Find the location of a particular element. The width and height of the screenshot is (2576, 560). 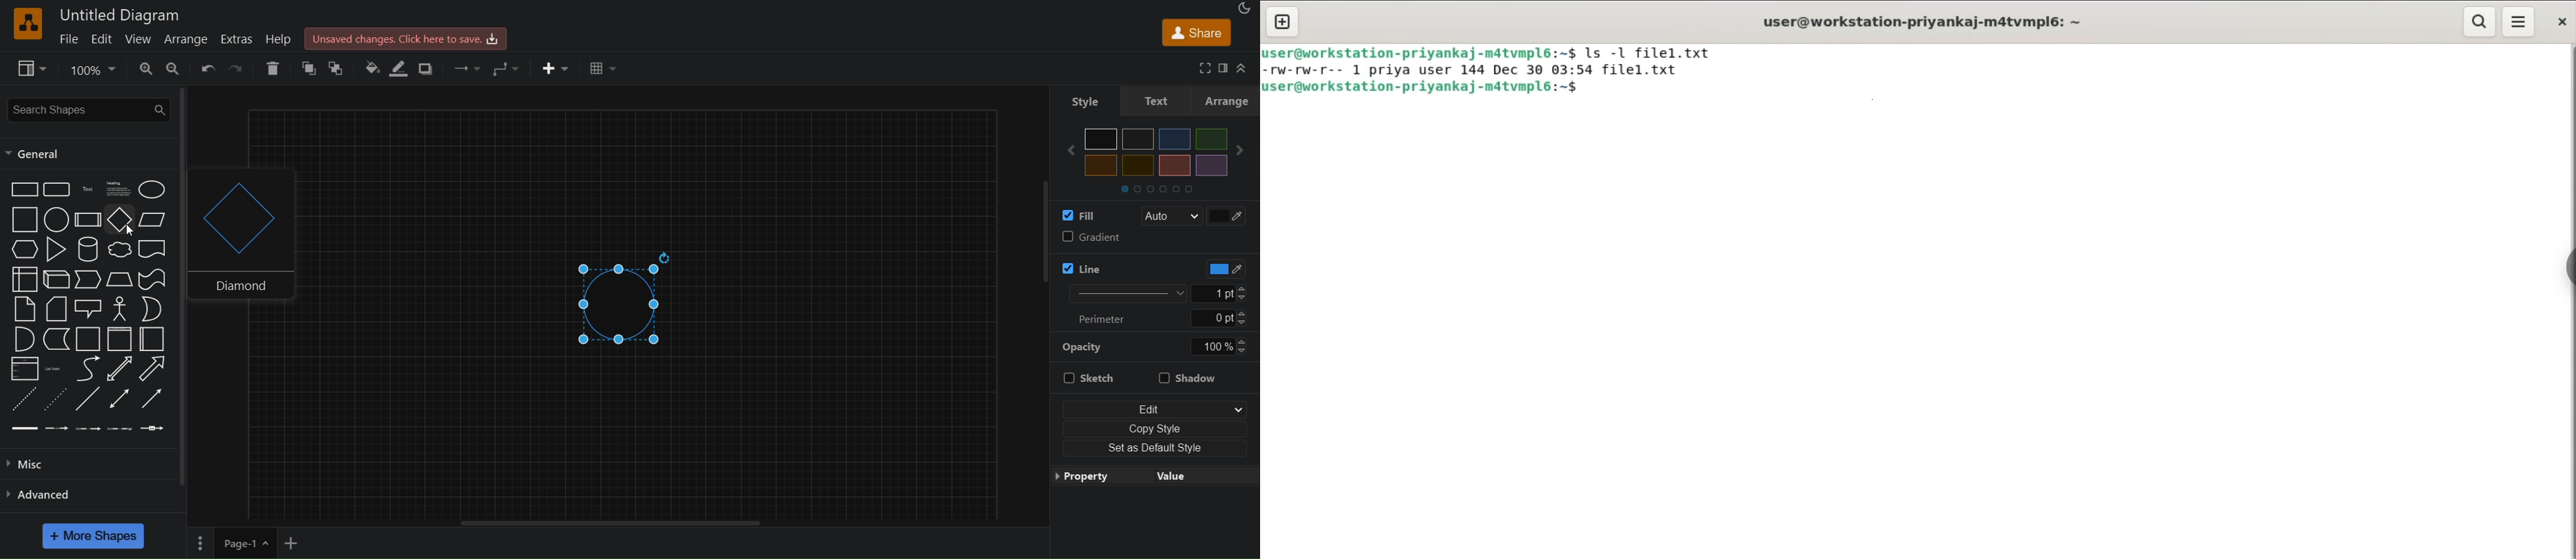

list is located at coordinates (24, 370).